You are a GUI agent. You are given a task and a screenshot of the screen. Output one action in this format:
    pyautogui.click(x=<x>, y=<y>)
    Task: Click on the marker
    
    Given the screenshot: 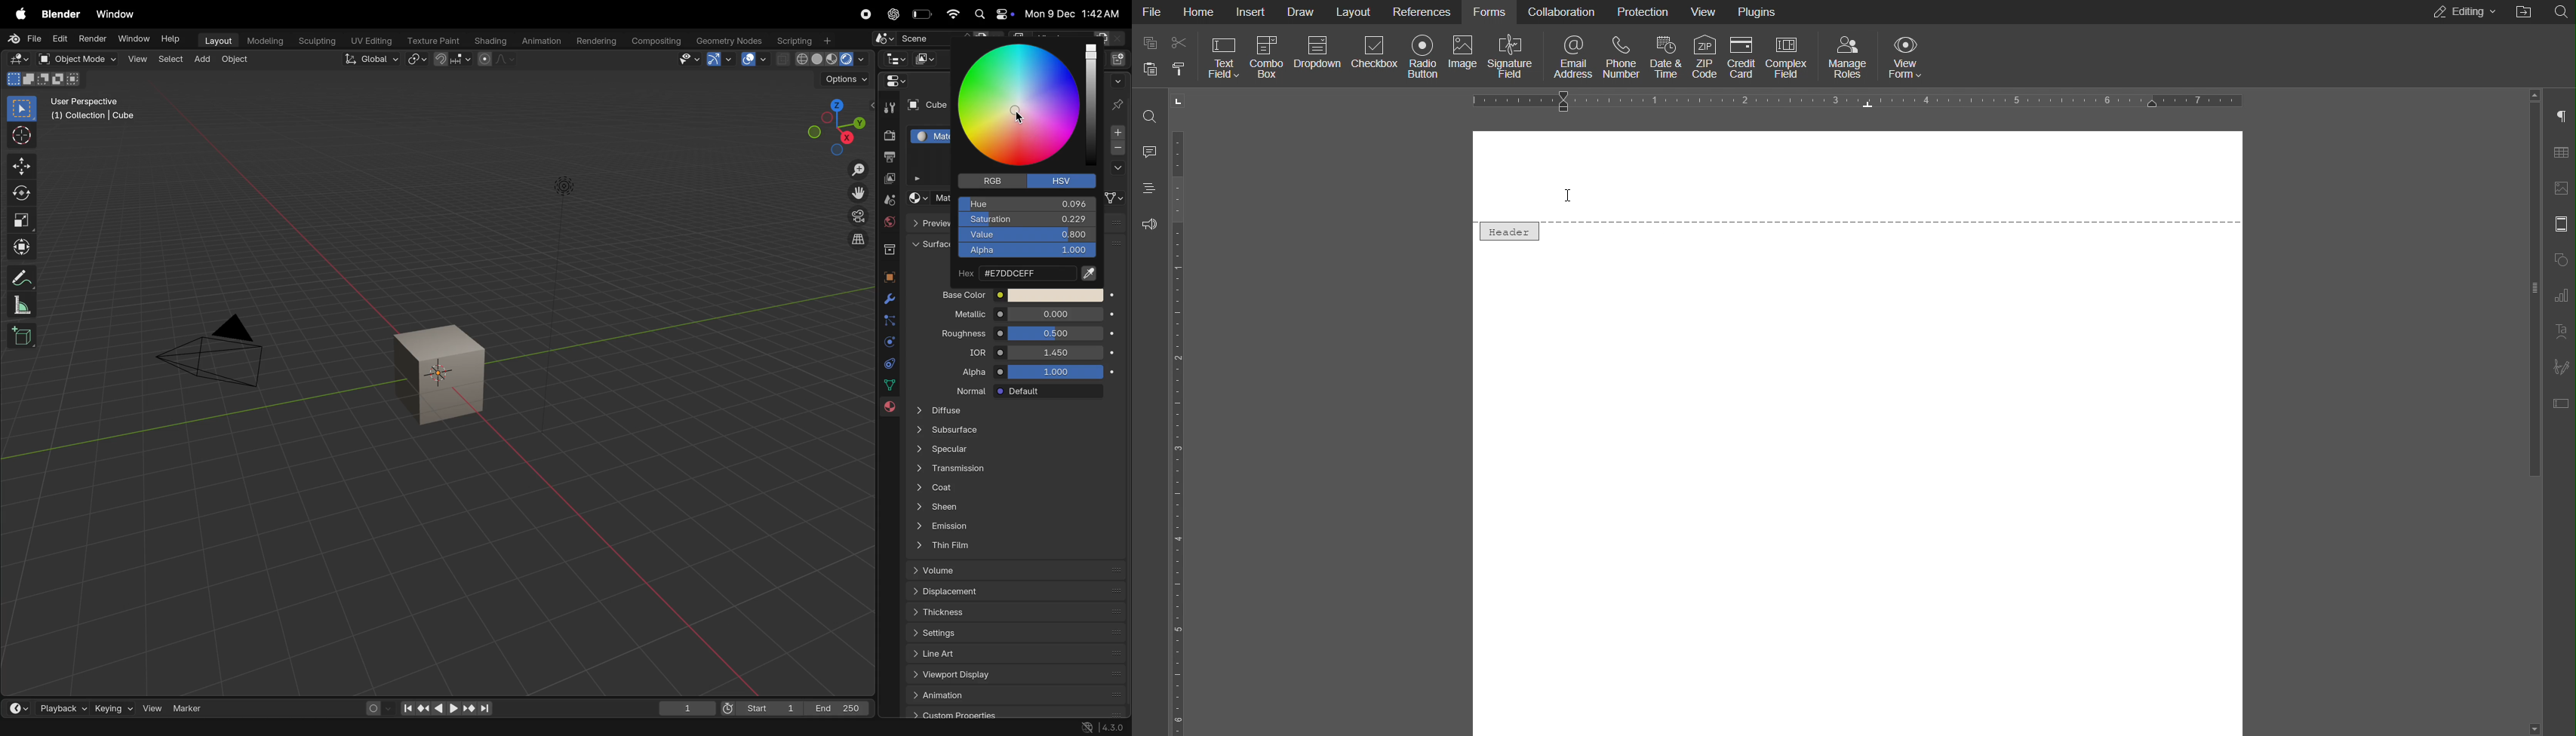 What is the action you would take?
    pyautogui.click(x=191, y=708)
    